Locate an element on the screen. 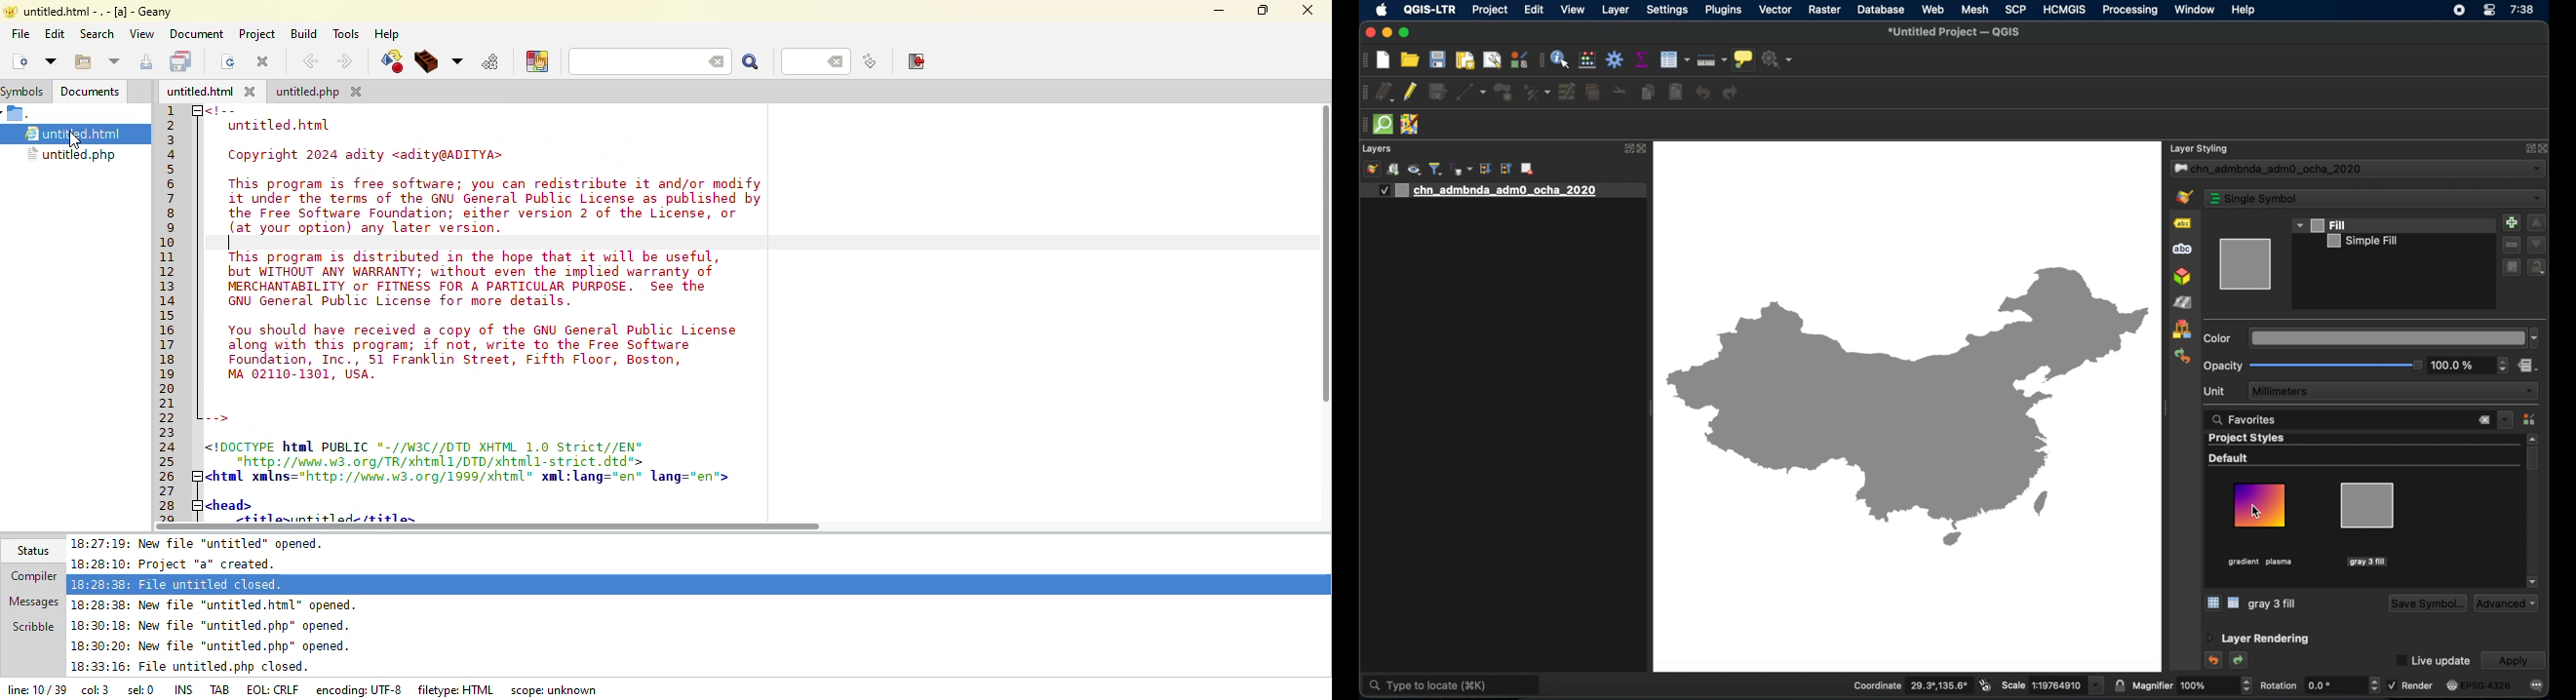  drag handle is located at coordinates (1362, 125).